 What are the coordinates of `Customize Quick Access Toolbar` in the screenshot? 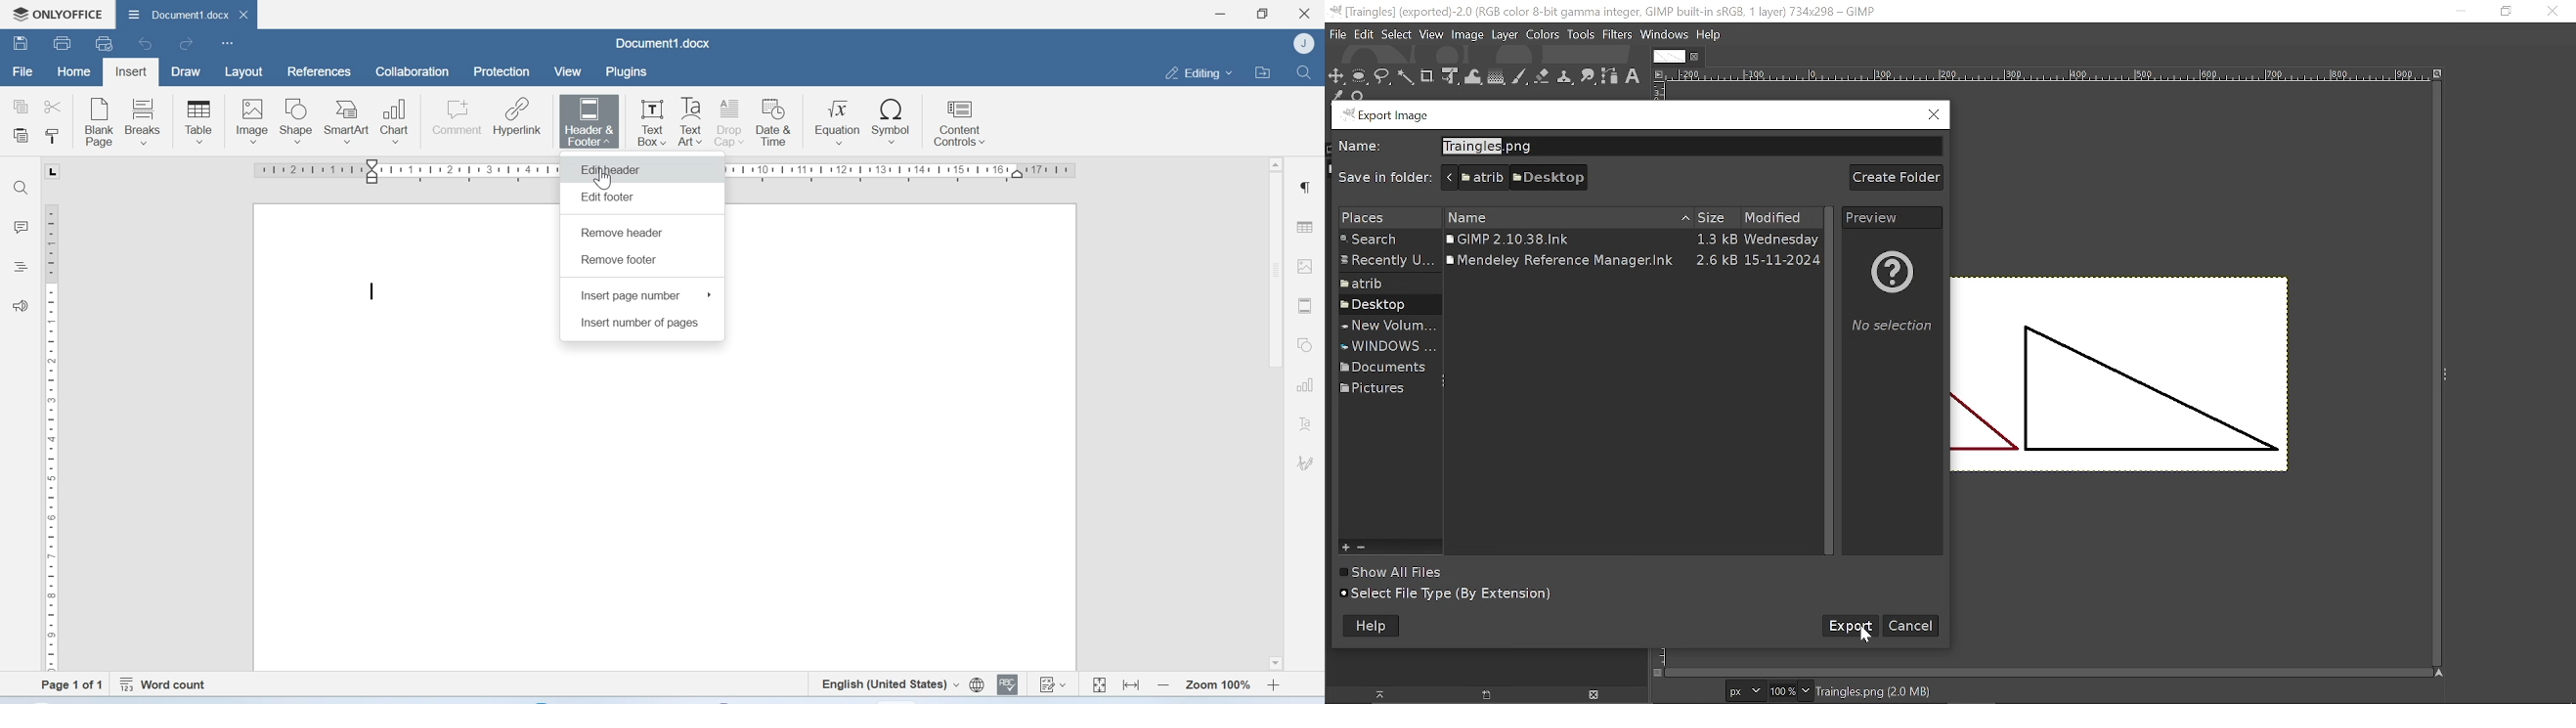 It's located at (228, 44).